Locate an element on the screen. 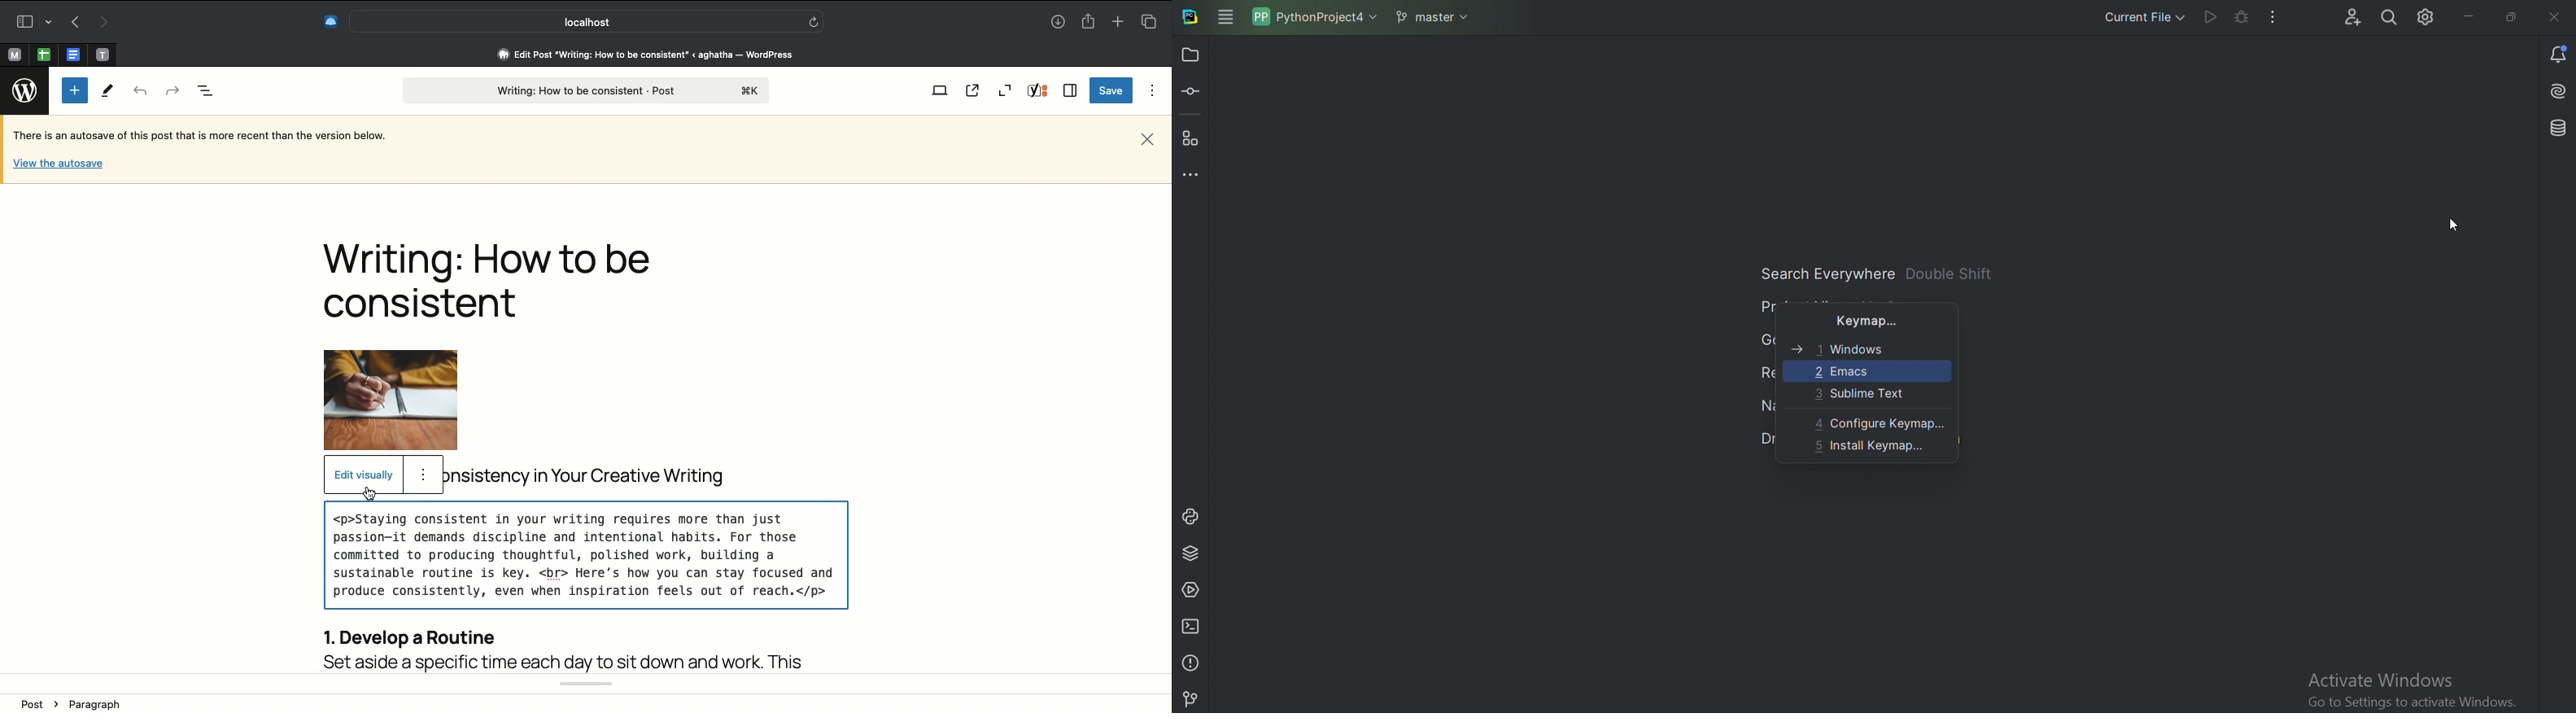  Share is located at coordinates (1090, 22).